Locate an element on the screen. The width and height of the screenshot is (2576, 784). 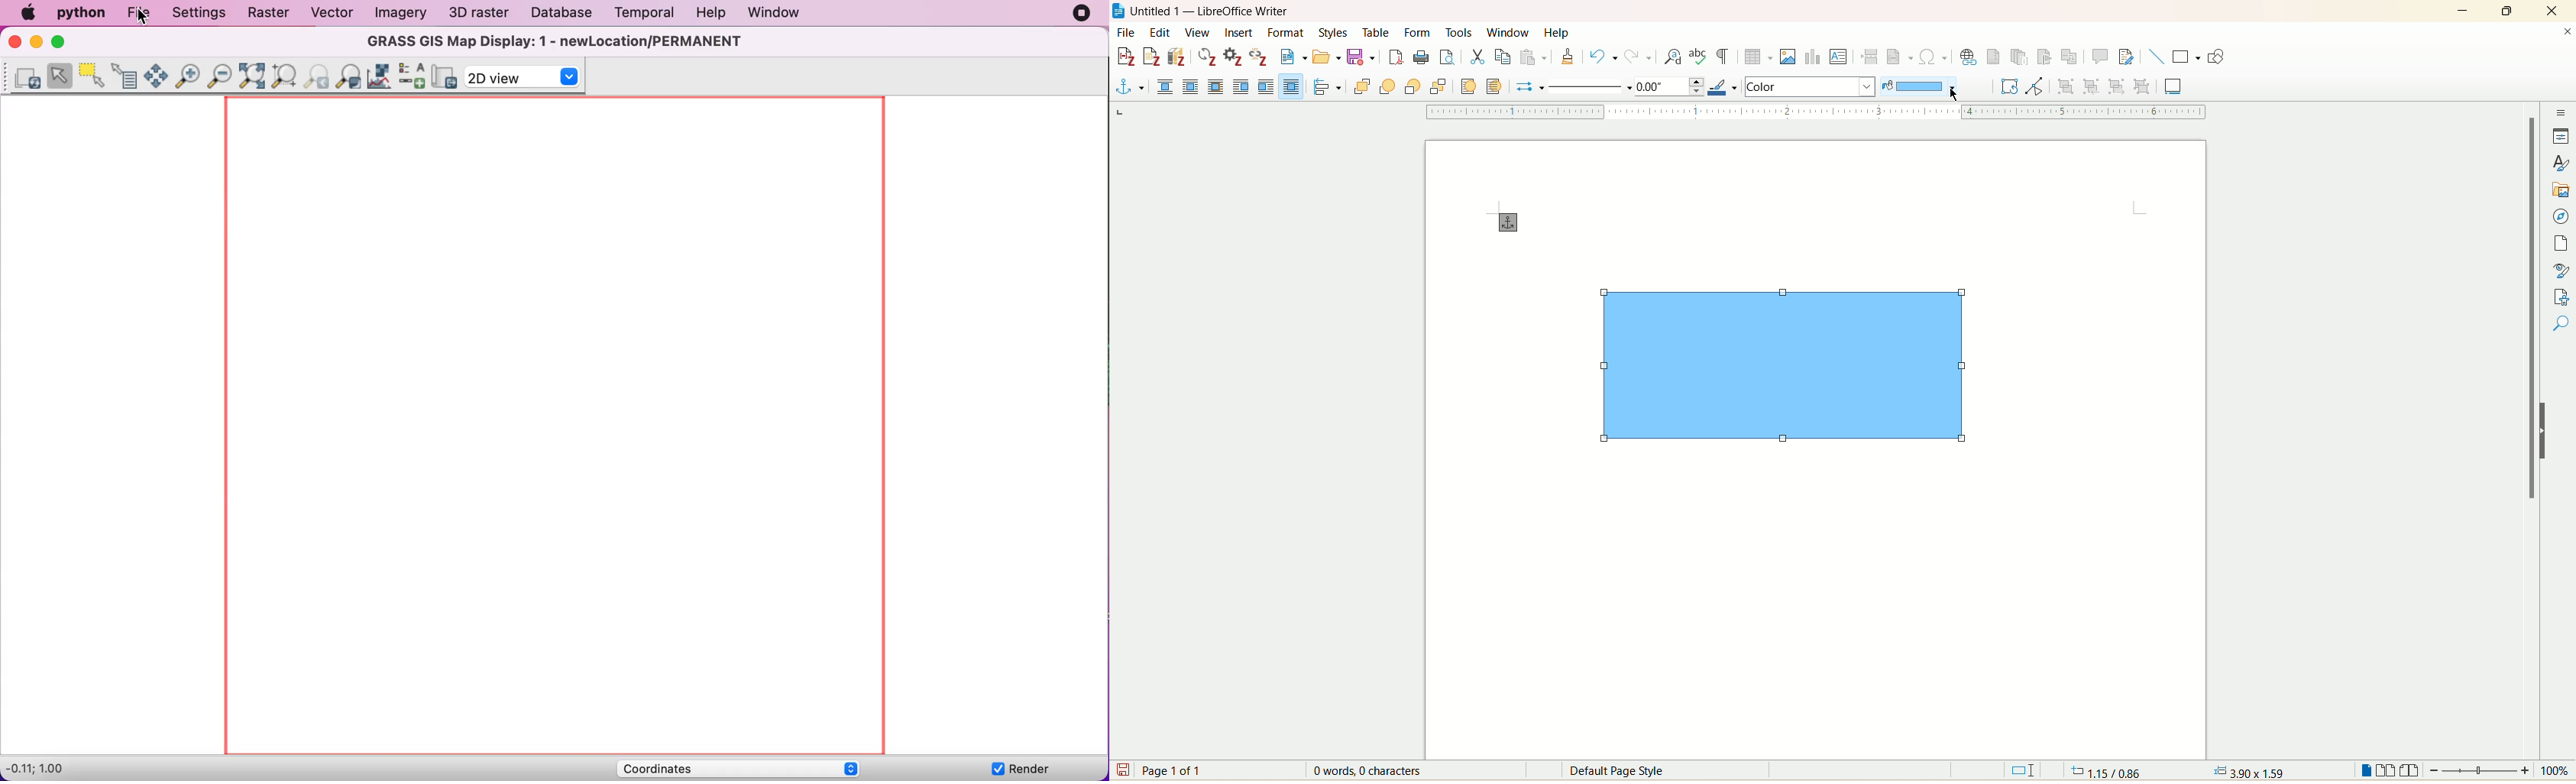
to background is located at coordinates (1497, 86).